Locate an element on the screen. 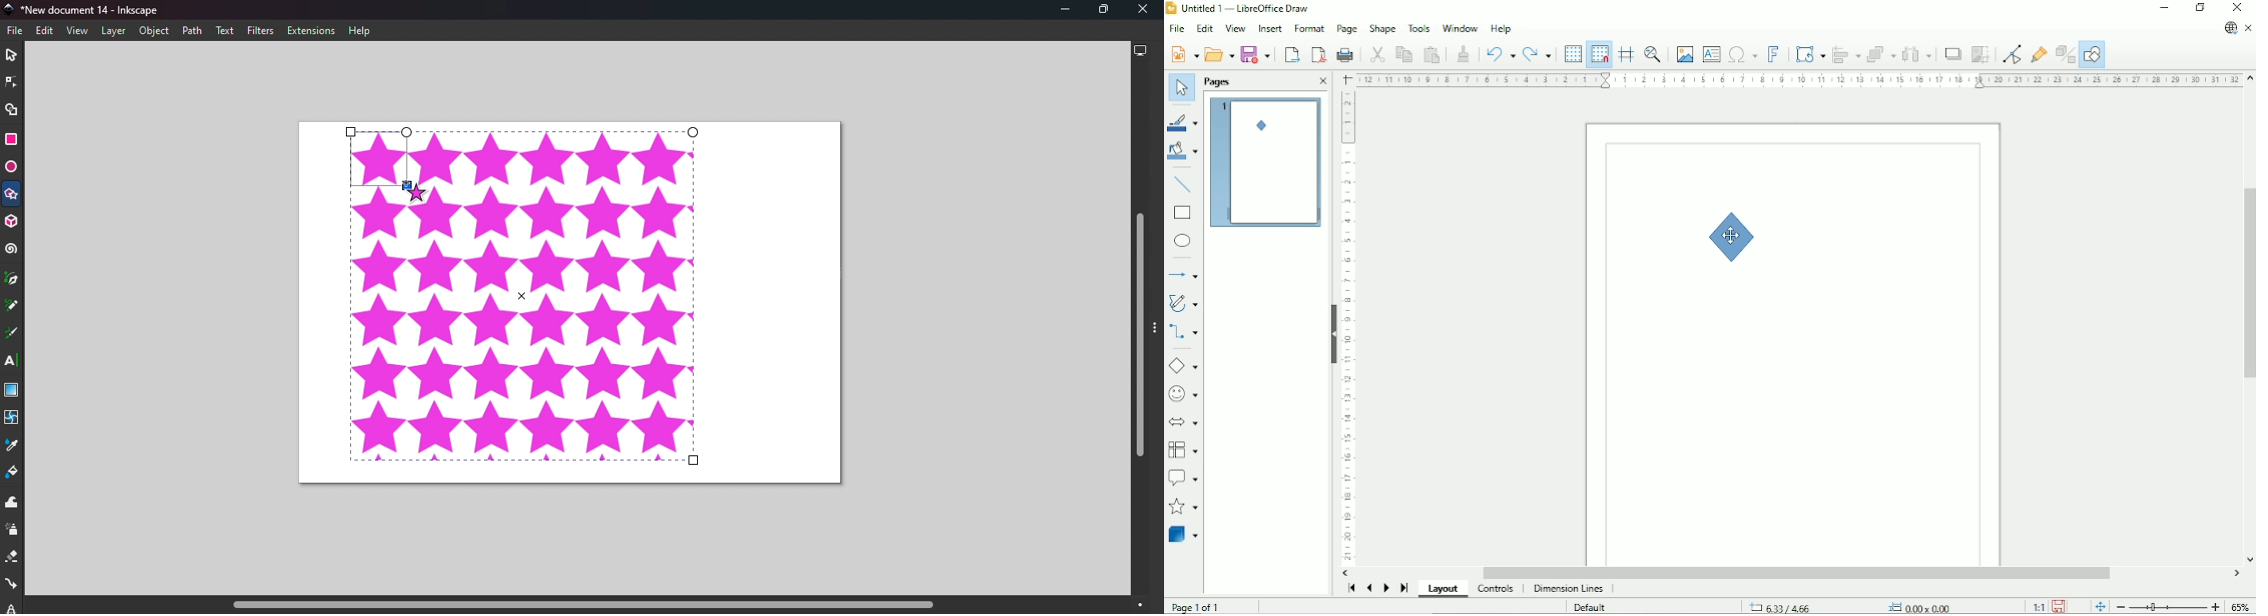  Horizontal scale is located at coordinates (1799, 80).